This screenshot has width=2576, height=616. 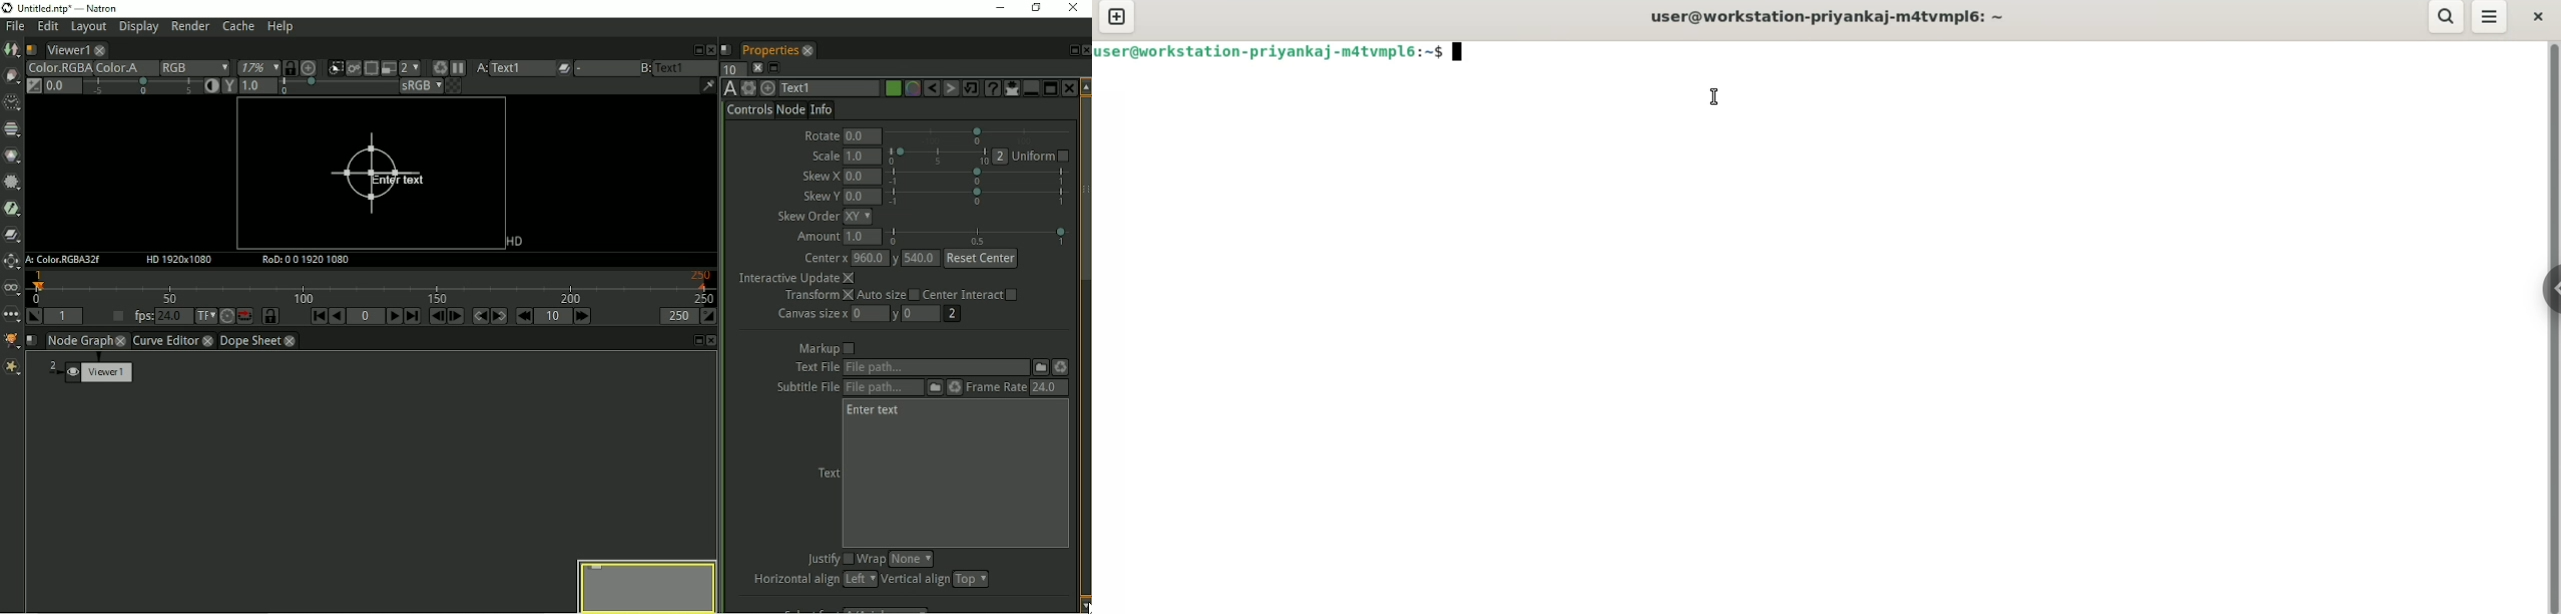 I want to click on Close, so click(x=713, y=341).